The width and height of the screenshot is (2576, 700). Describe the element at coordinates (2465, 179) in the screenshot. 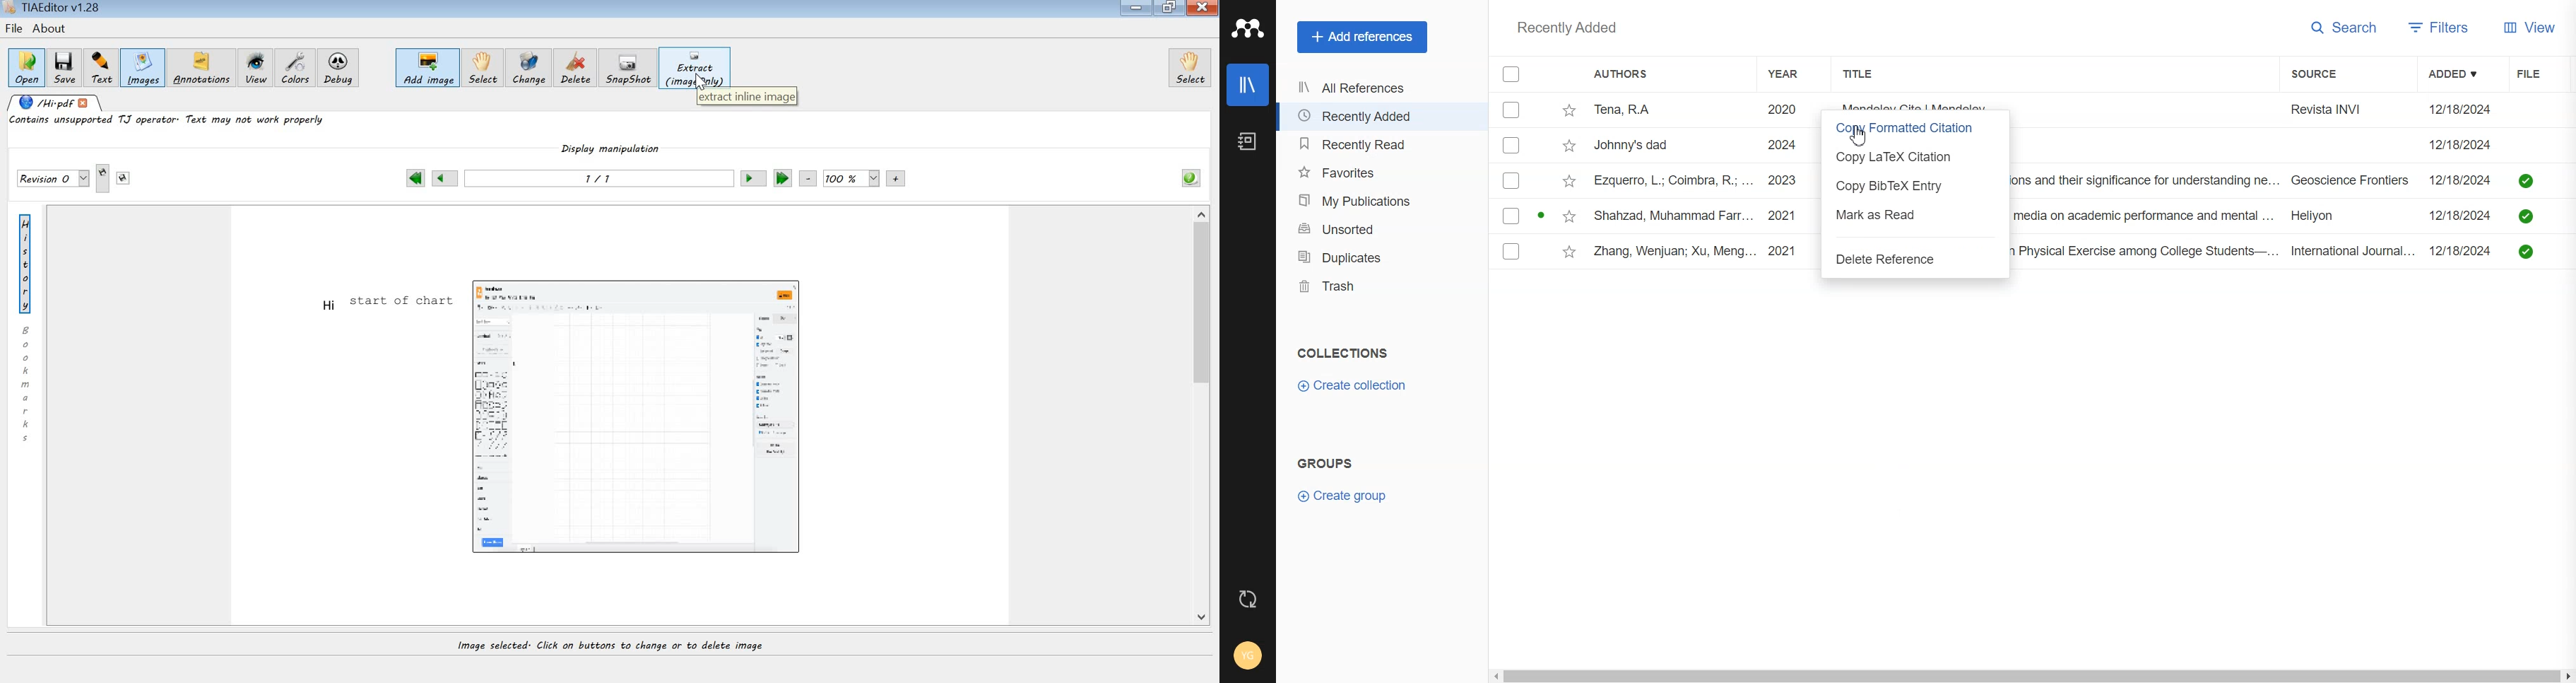

I see `12/18/2024` at that location.